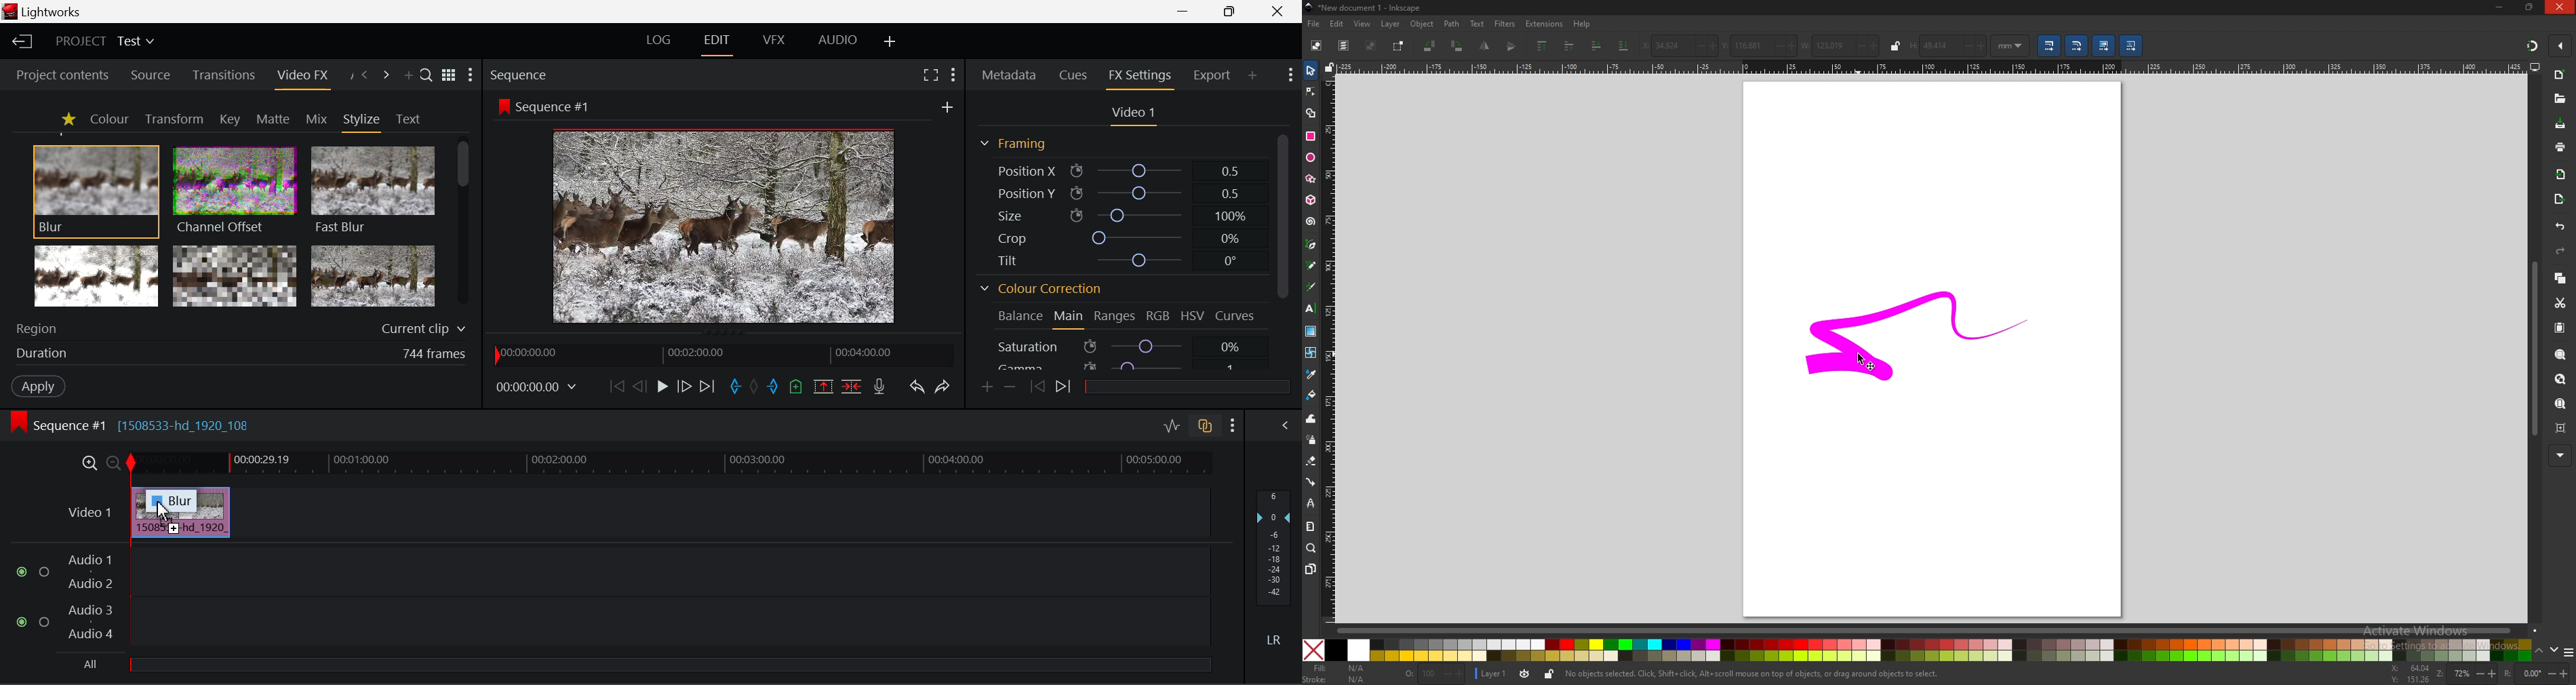  Describe the element at coordinates (1937, 630) in the screenshot. I see `scroll bar` at that location.